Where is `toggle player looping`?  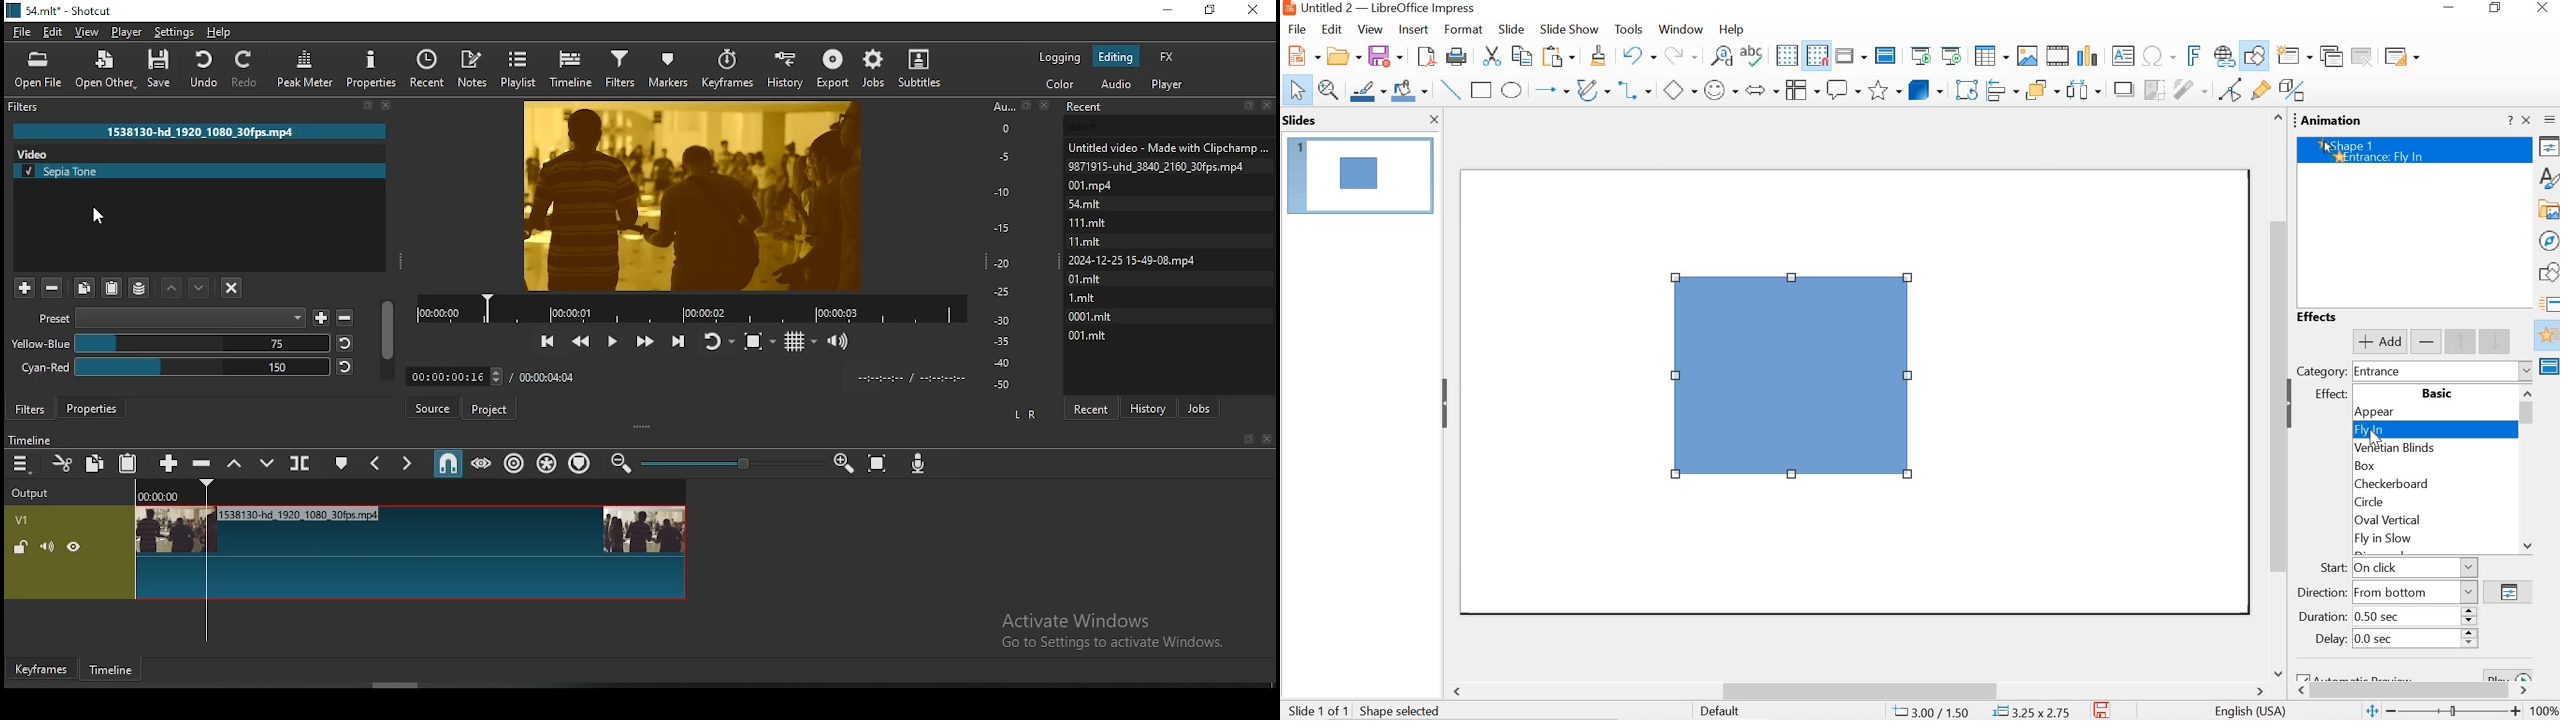
toggle player looping is located at coordinates (718, 340).